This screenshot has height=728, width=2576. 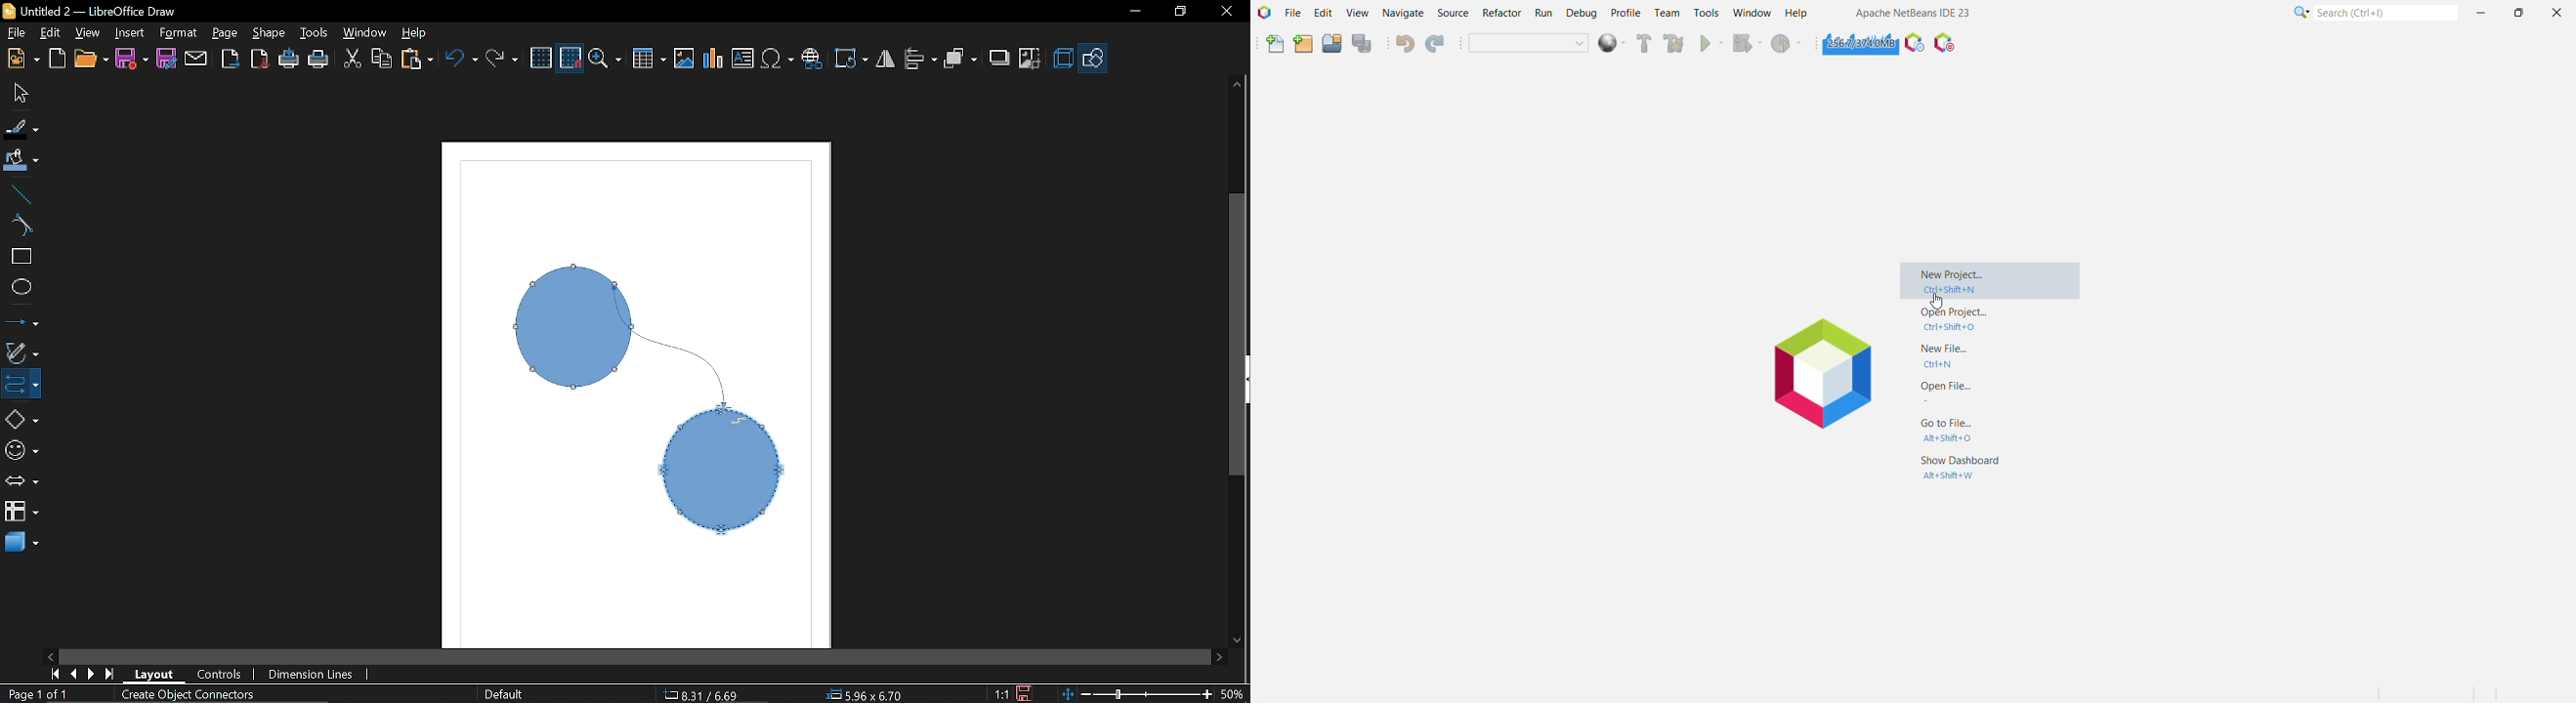 What do you see at coordinates (713, 60) in the screenshot?
I see `Insert Chart` at bounding box center [713, 60].